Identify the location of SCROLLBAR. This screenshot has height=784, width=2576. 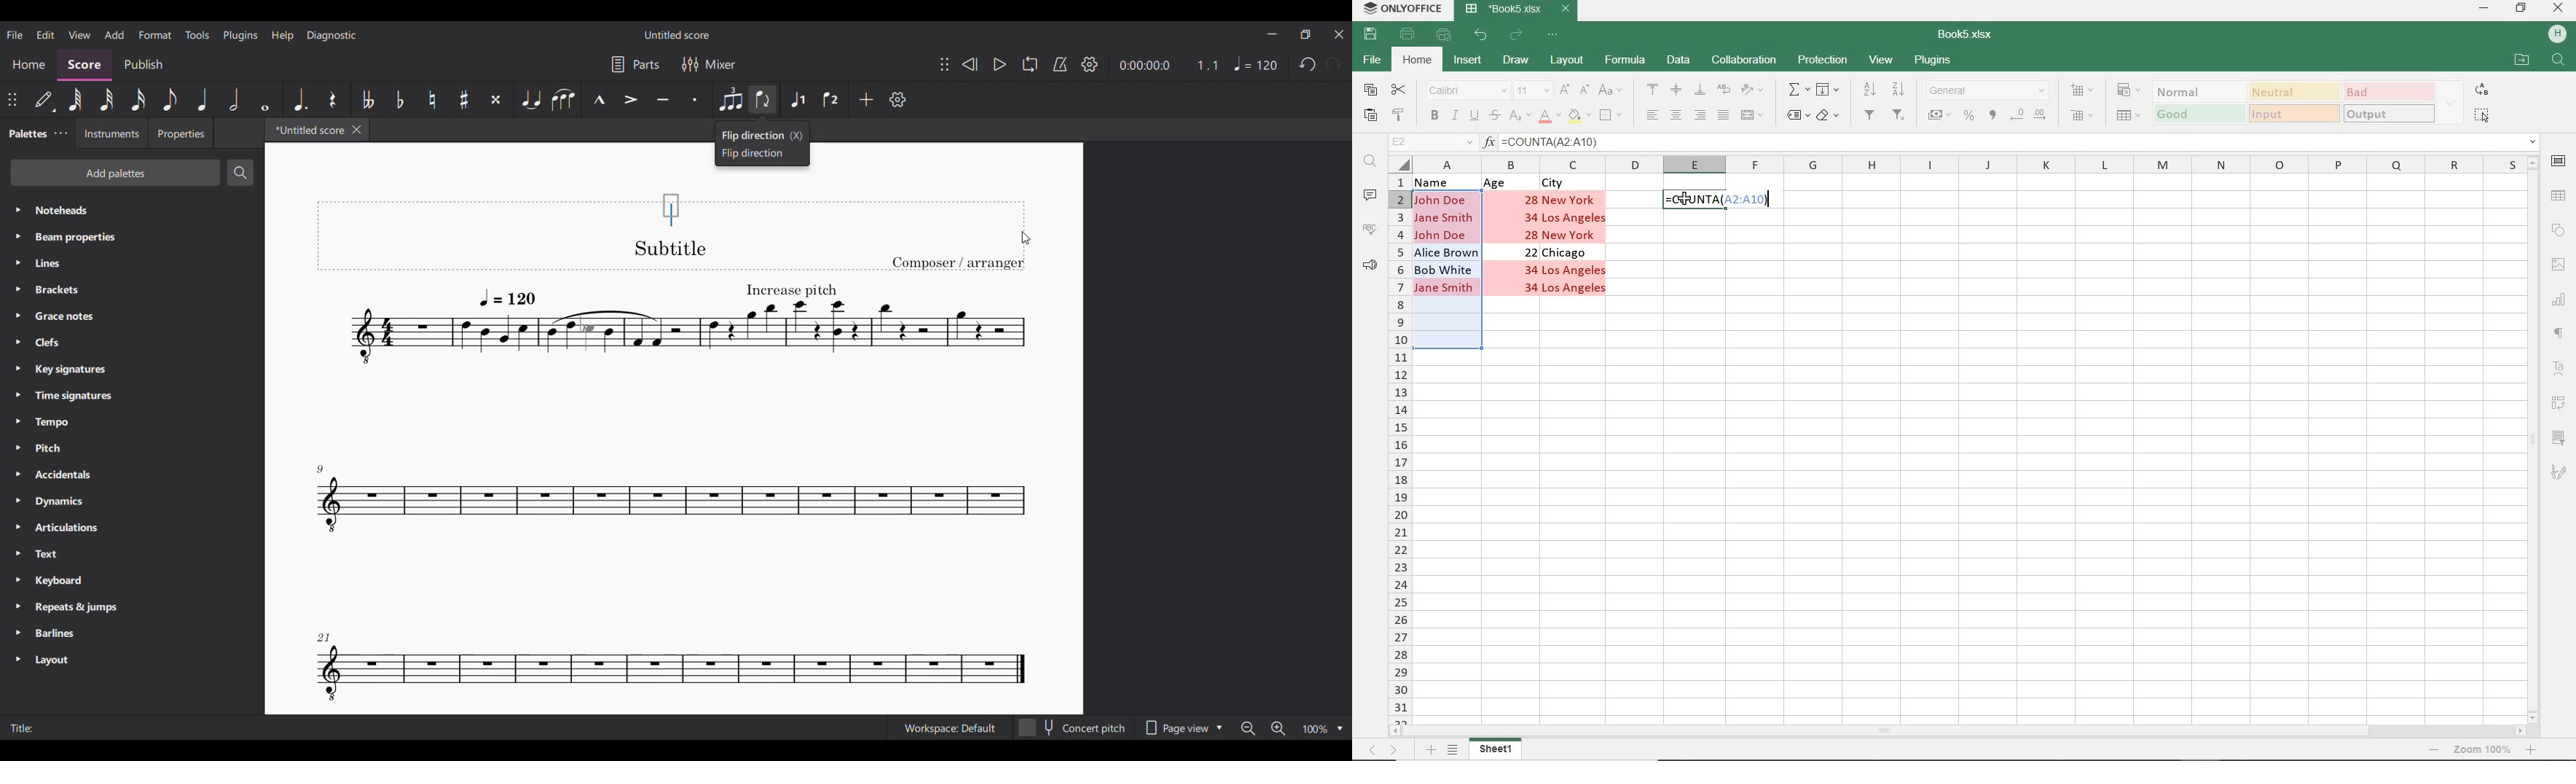
(1955, 731).